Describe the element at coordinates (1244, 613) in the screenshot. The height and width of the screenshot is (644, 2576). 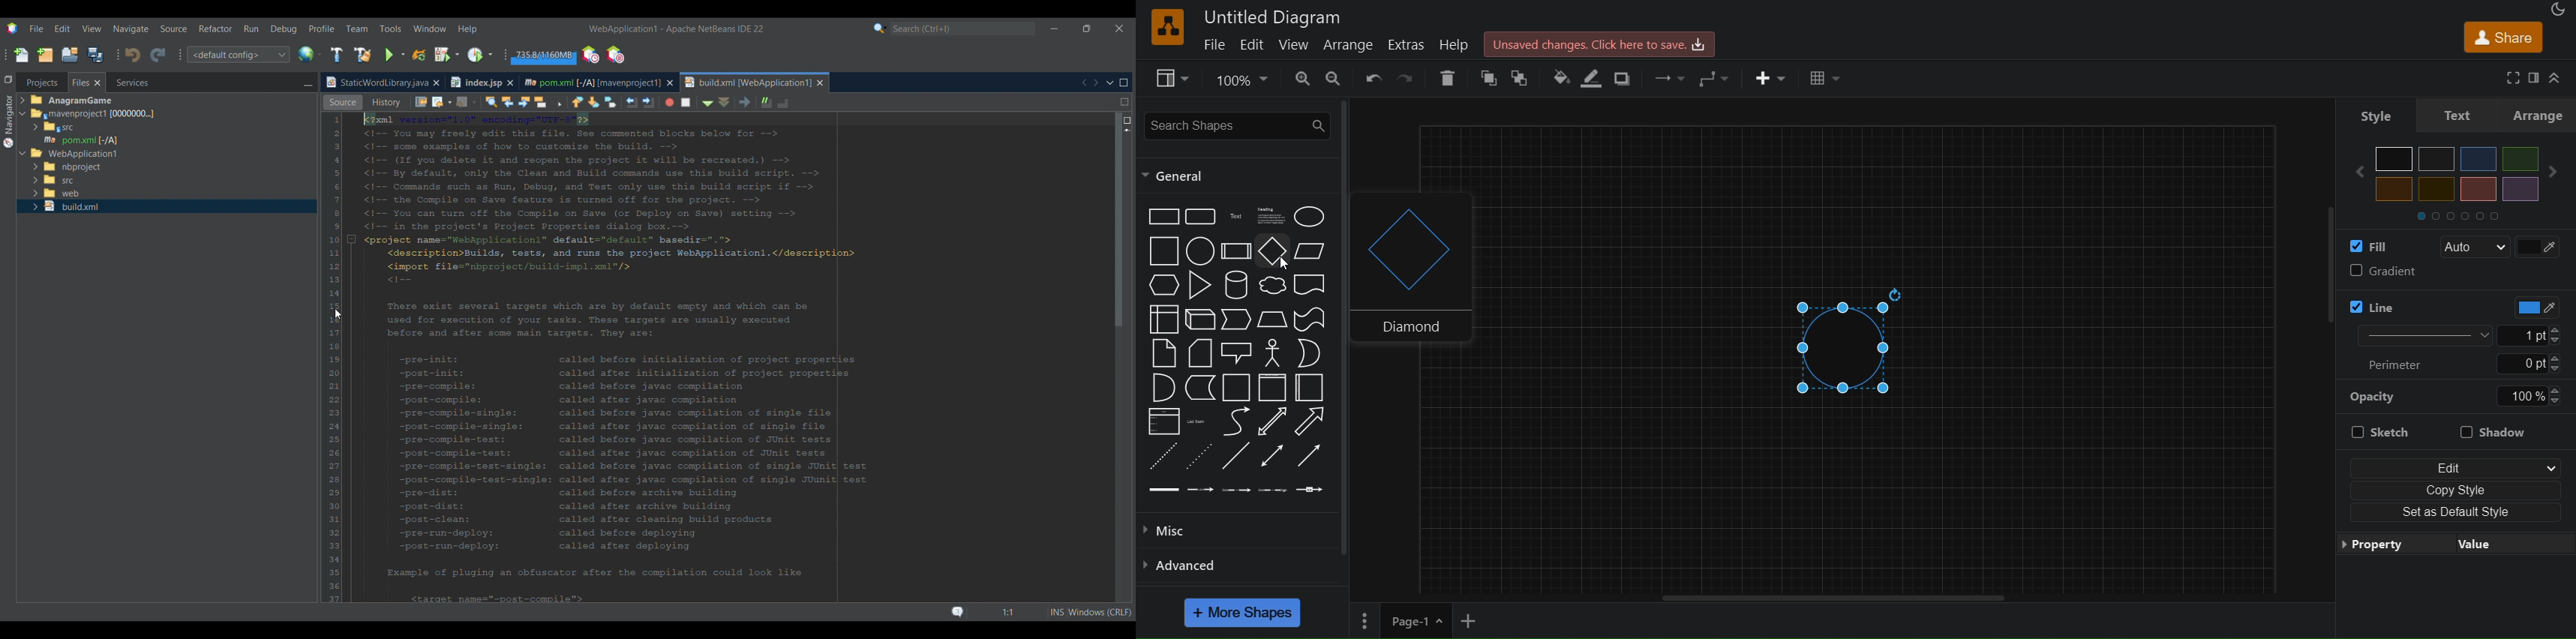
I see `more shapes` at that location.